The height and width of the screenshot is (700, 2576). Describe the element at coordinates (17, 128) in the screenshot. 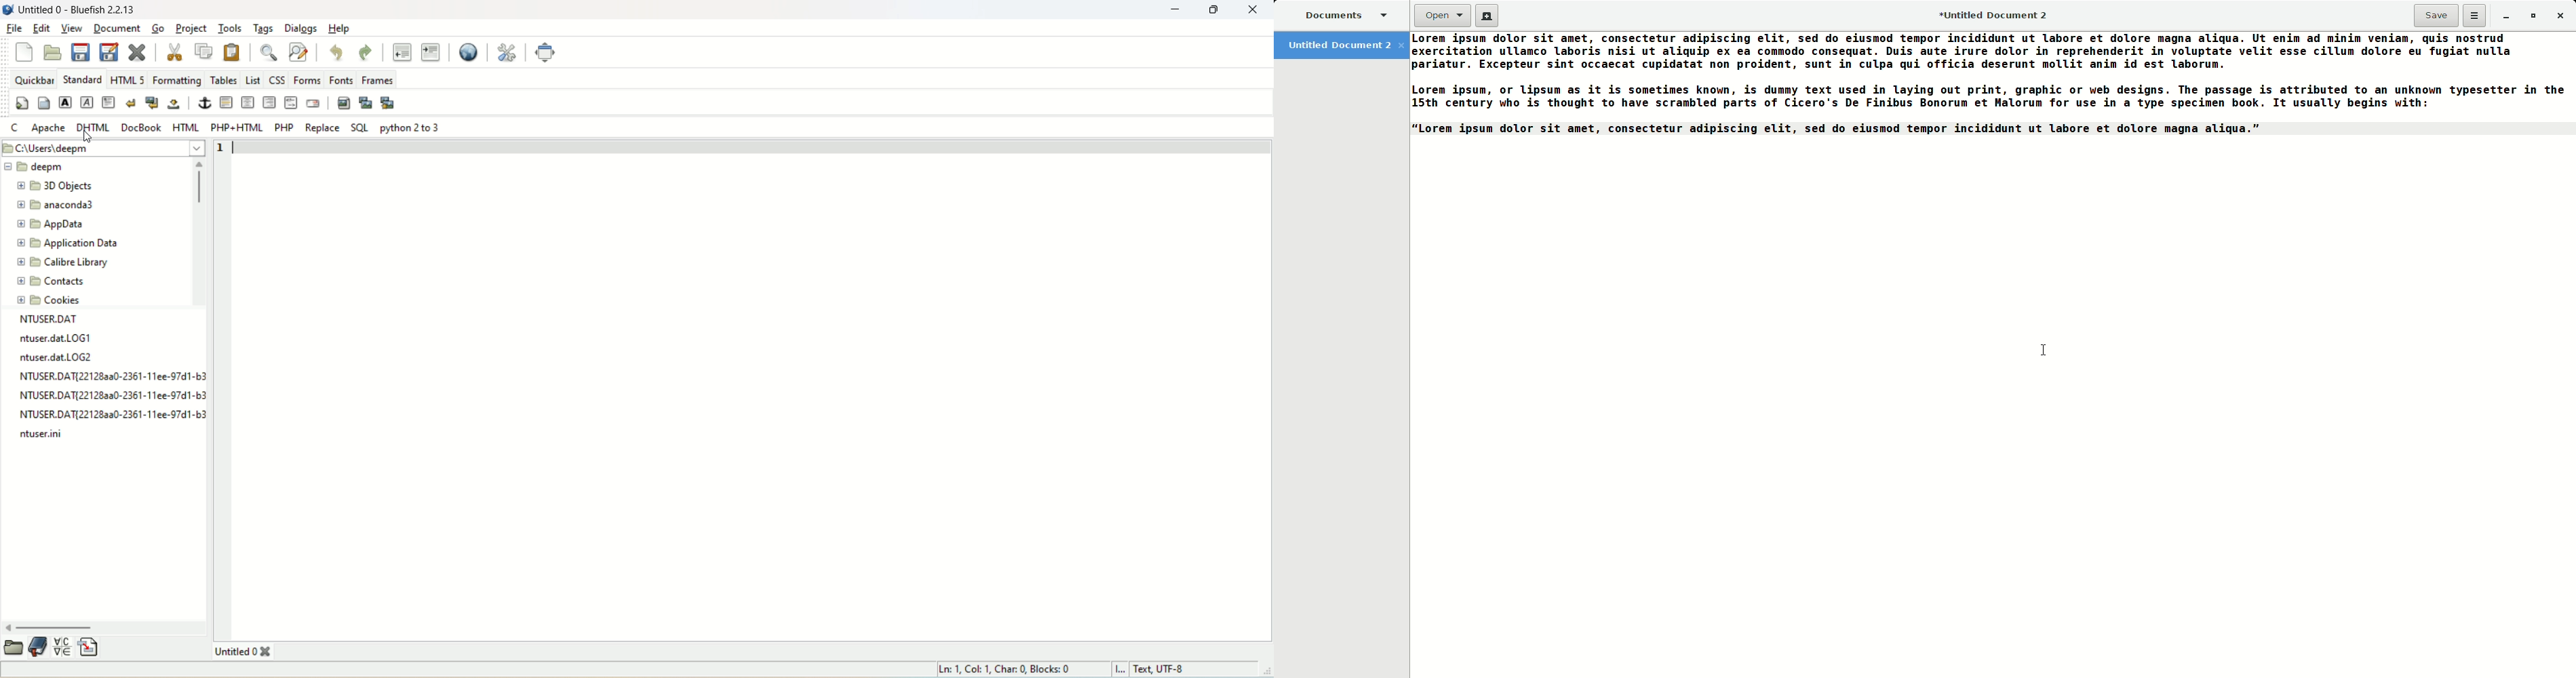

I see `C` at that location.